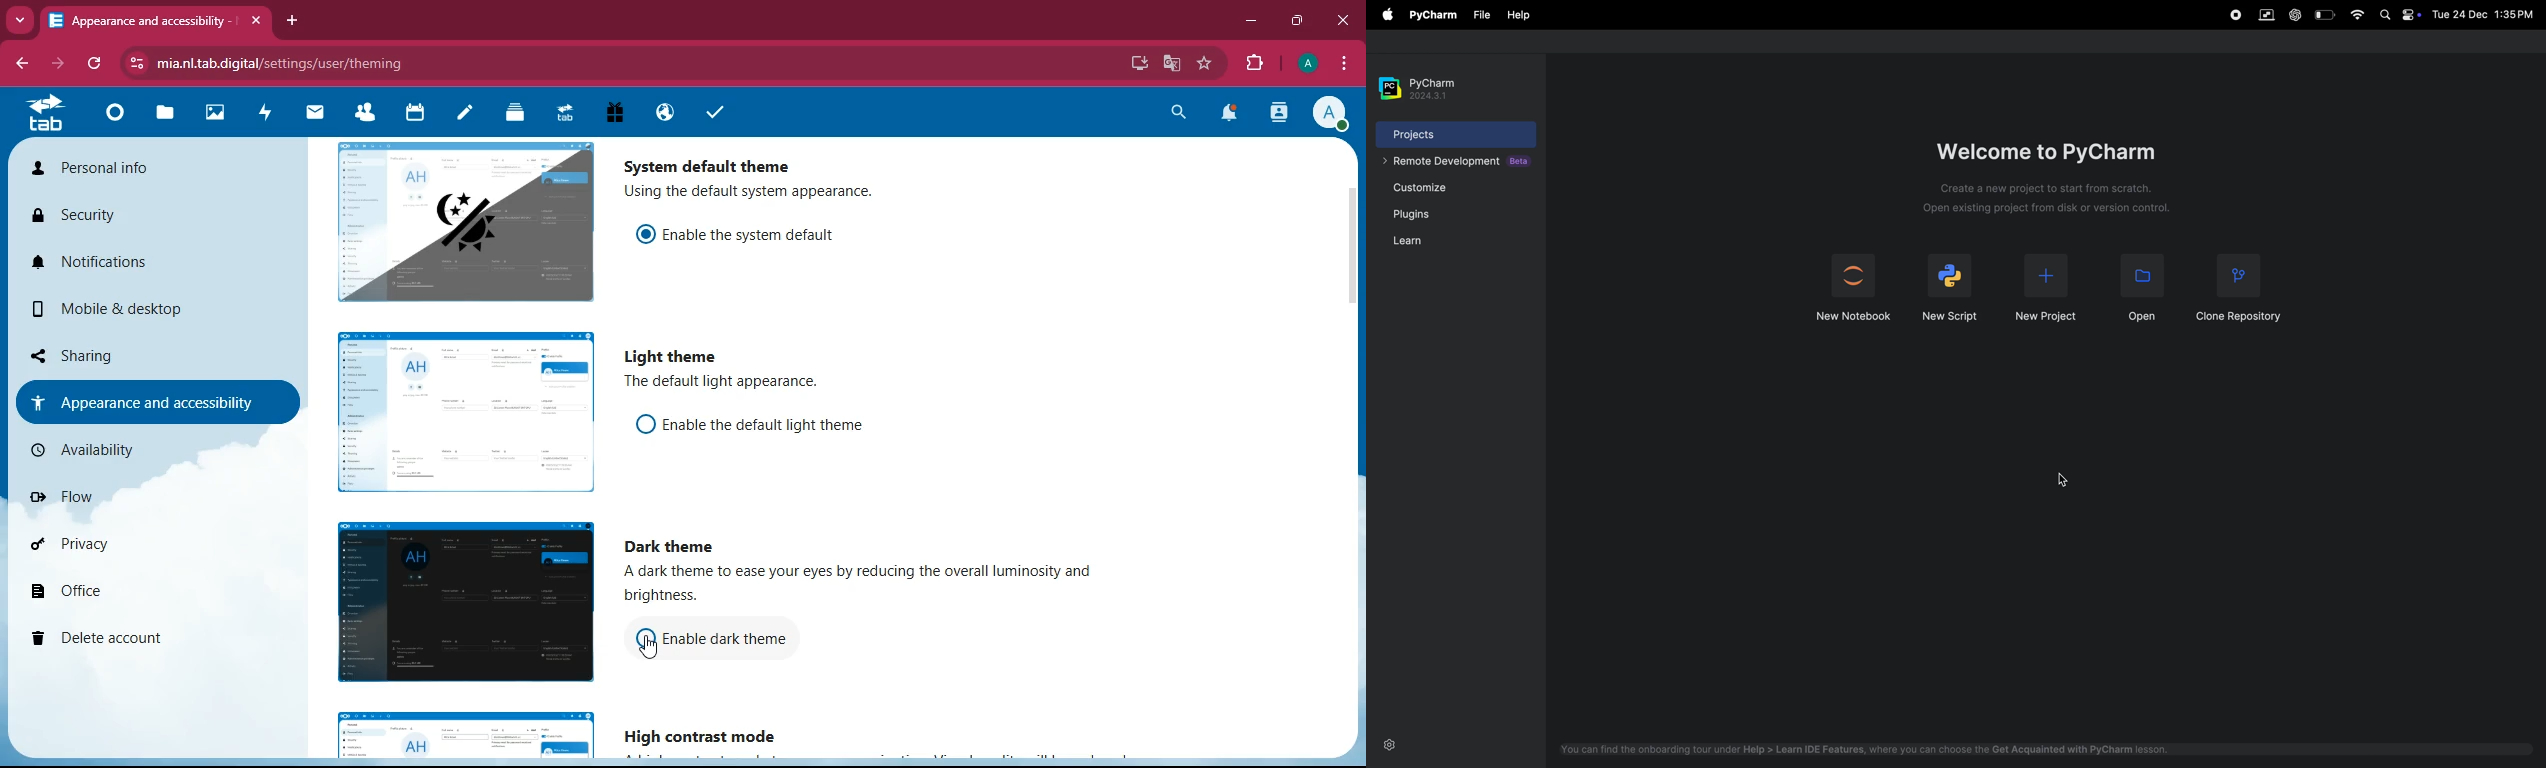  I want to click on privacy, so click(128, 549).